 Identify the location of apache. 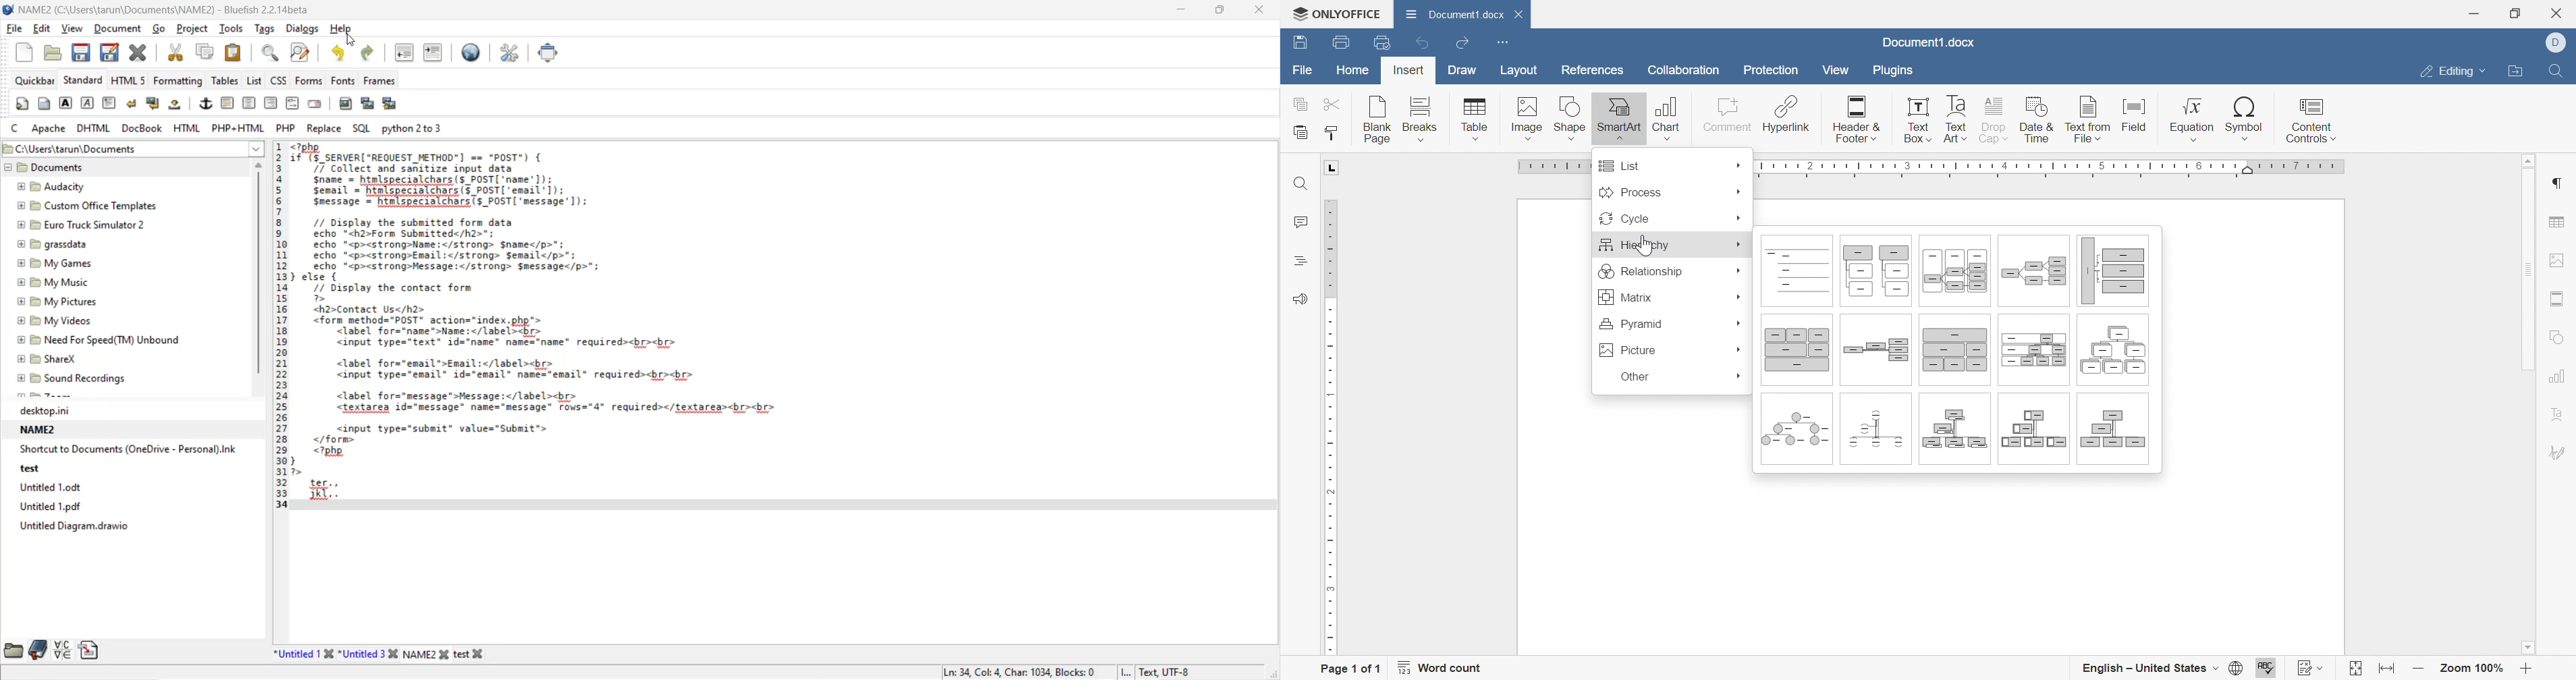
(48, 127).